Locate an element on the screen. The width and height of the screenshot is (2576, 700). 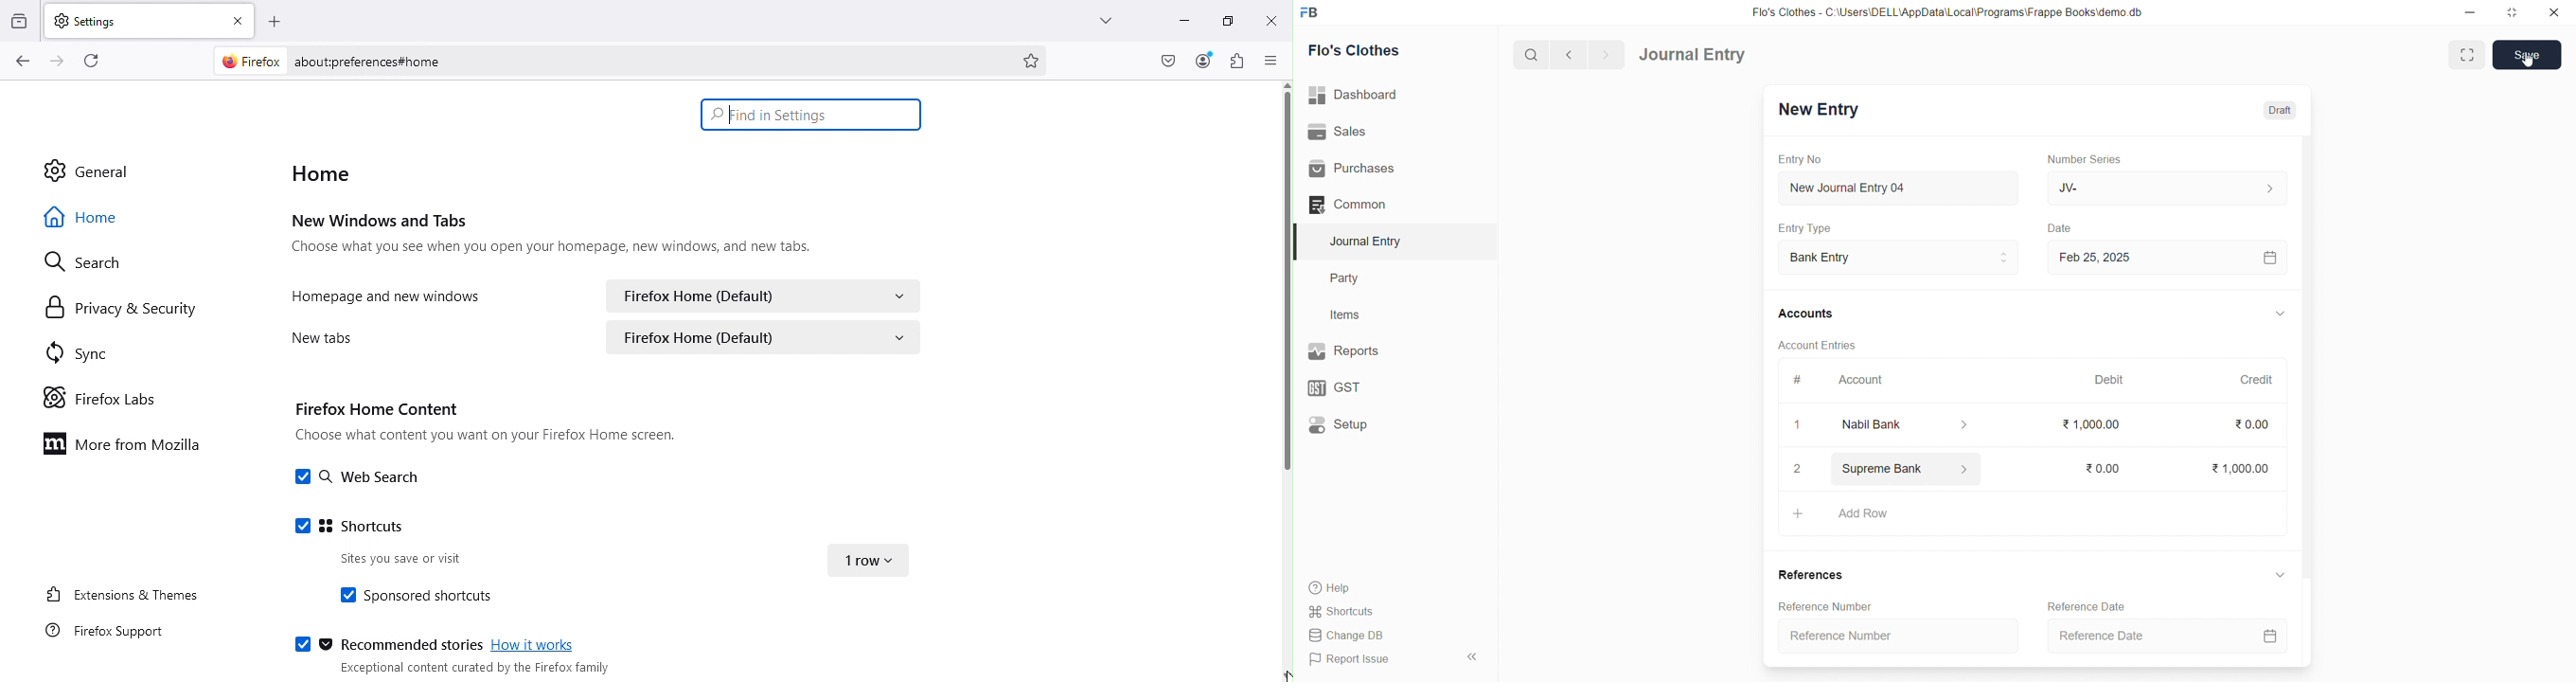
Flo's Clothes is located at coordinates (1389, 51).